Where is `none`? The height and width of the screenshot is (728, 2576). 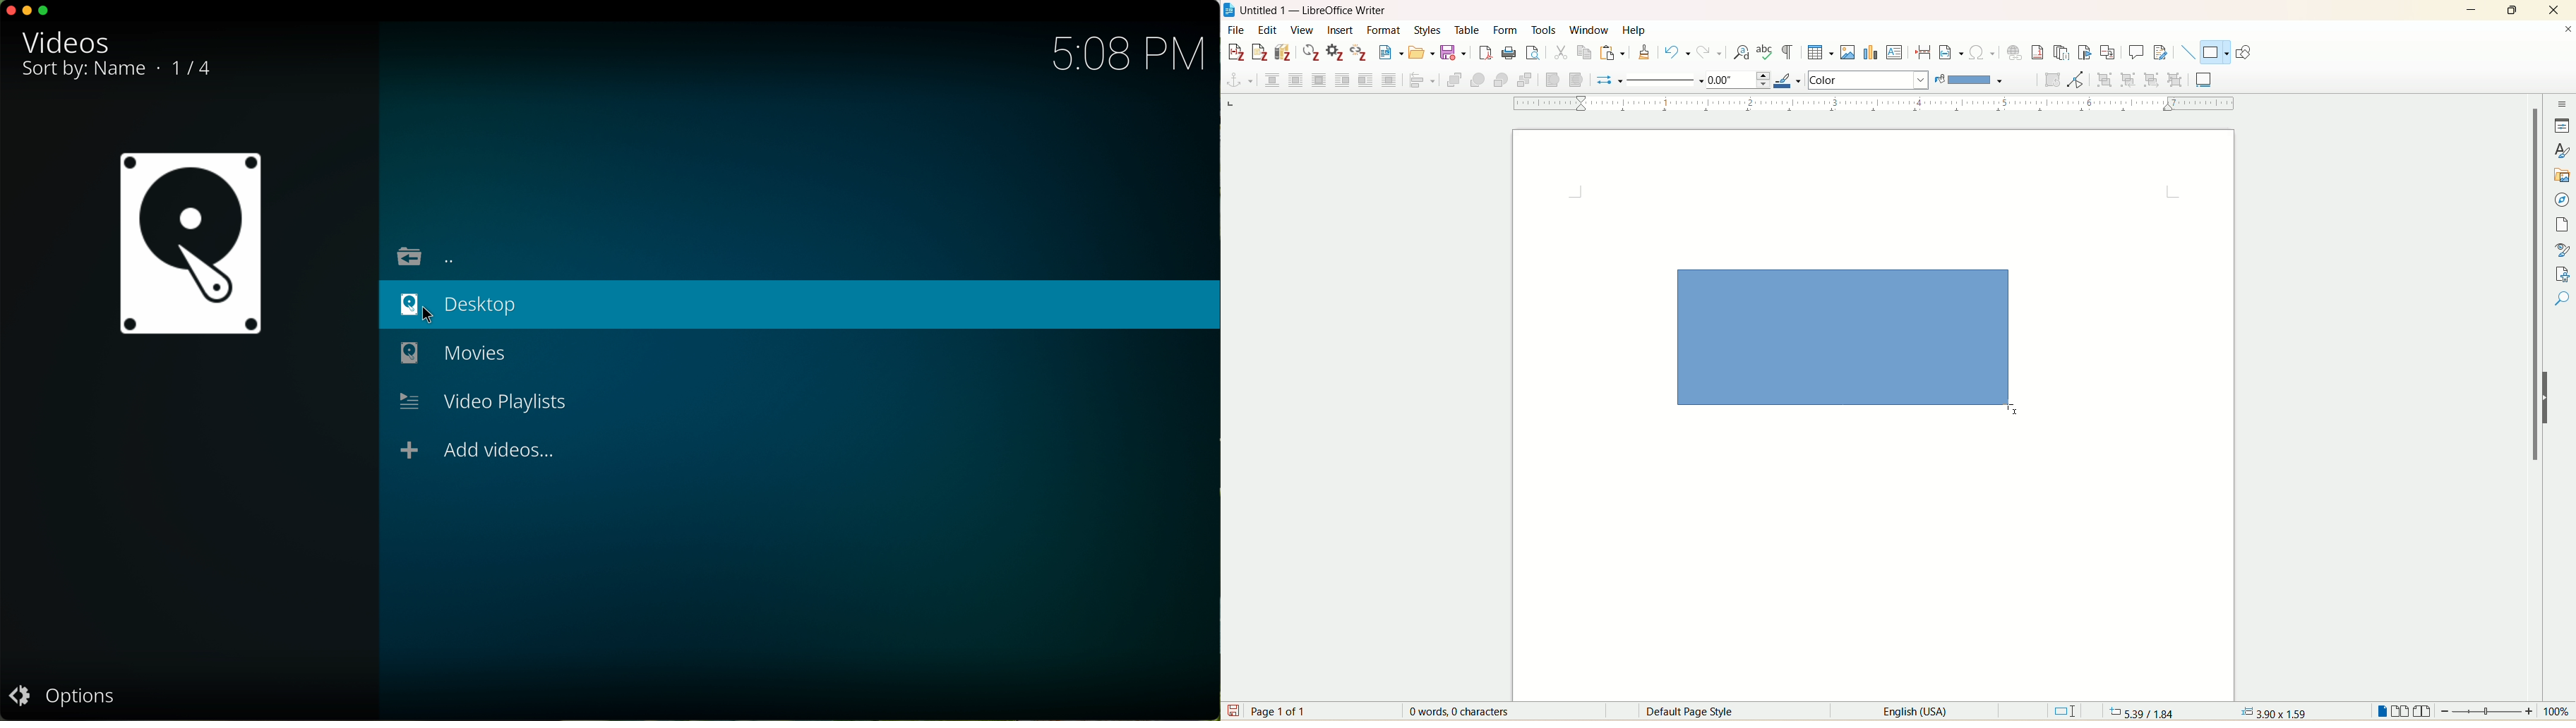 none is located at coordinates (1271, 80).